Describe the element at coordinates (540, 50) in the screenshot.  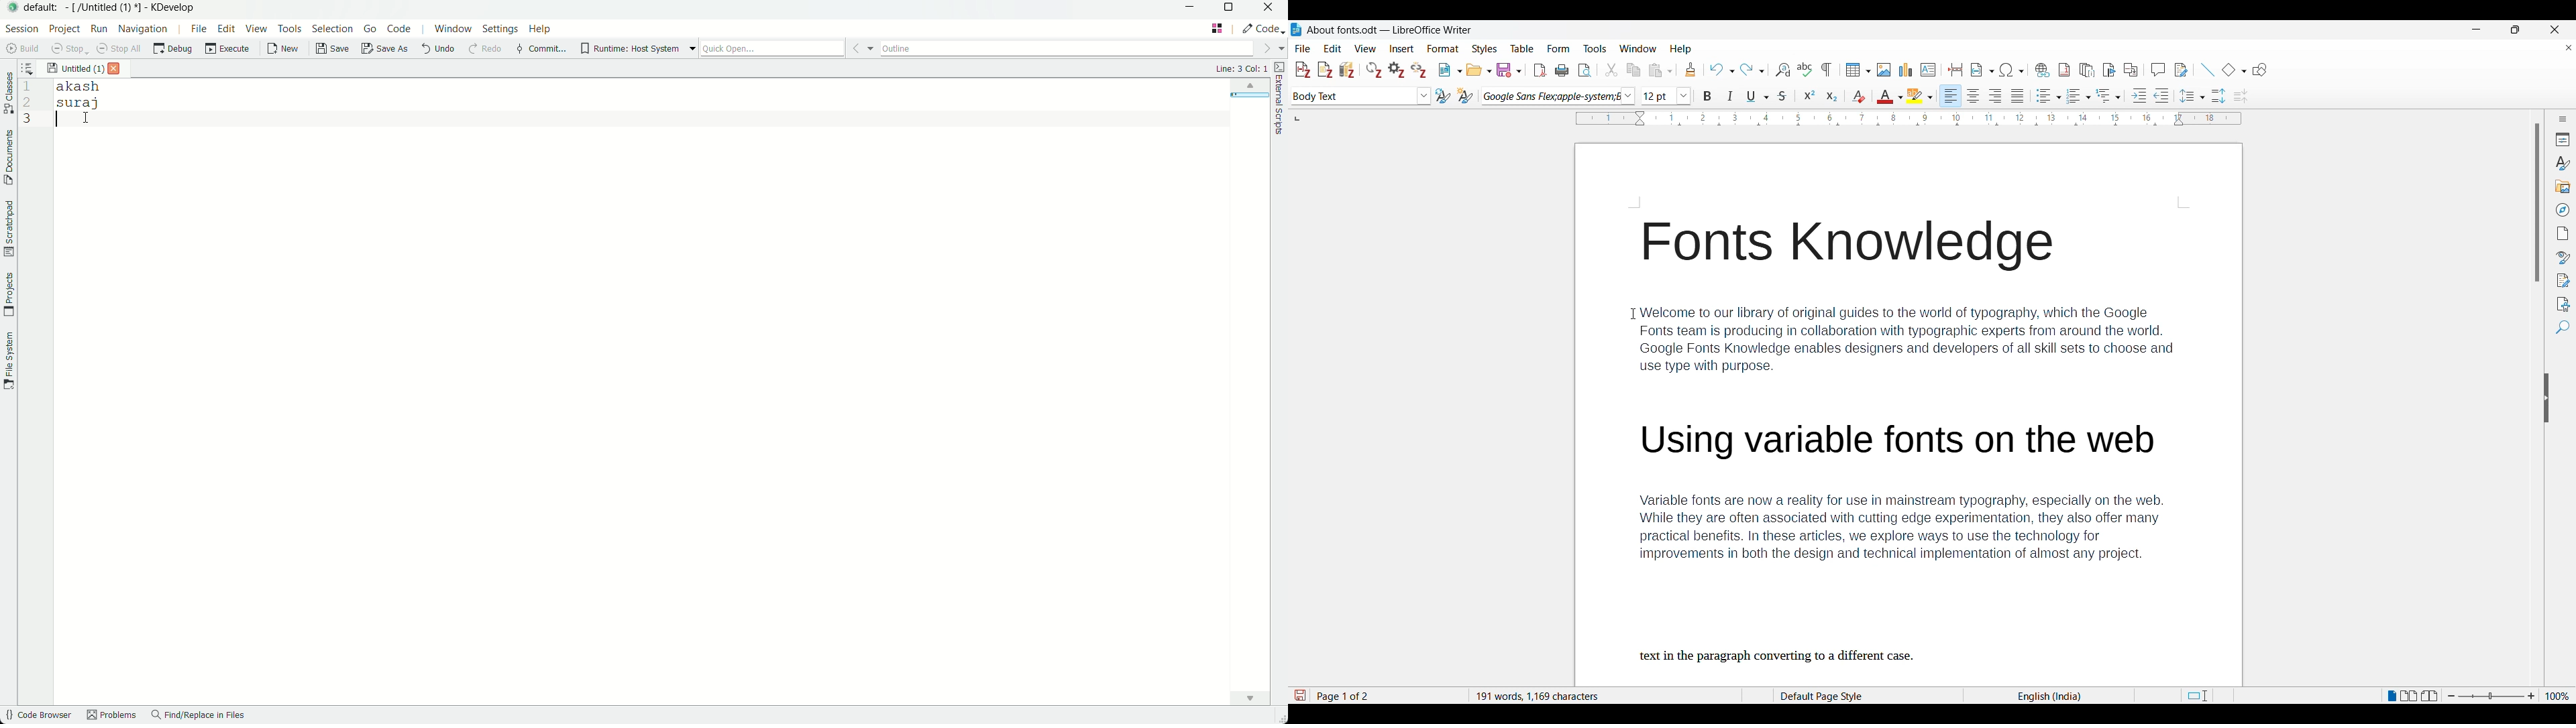
I see `commit` at that location.